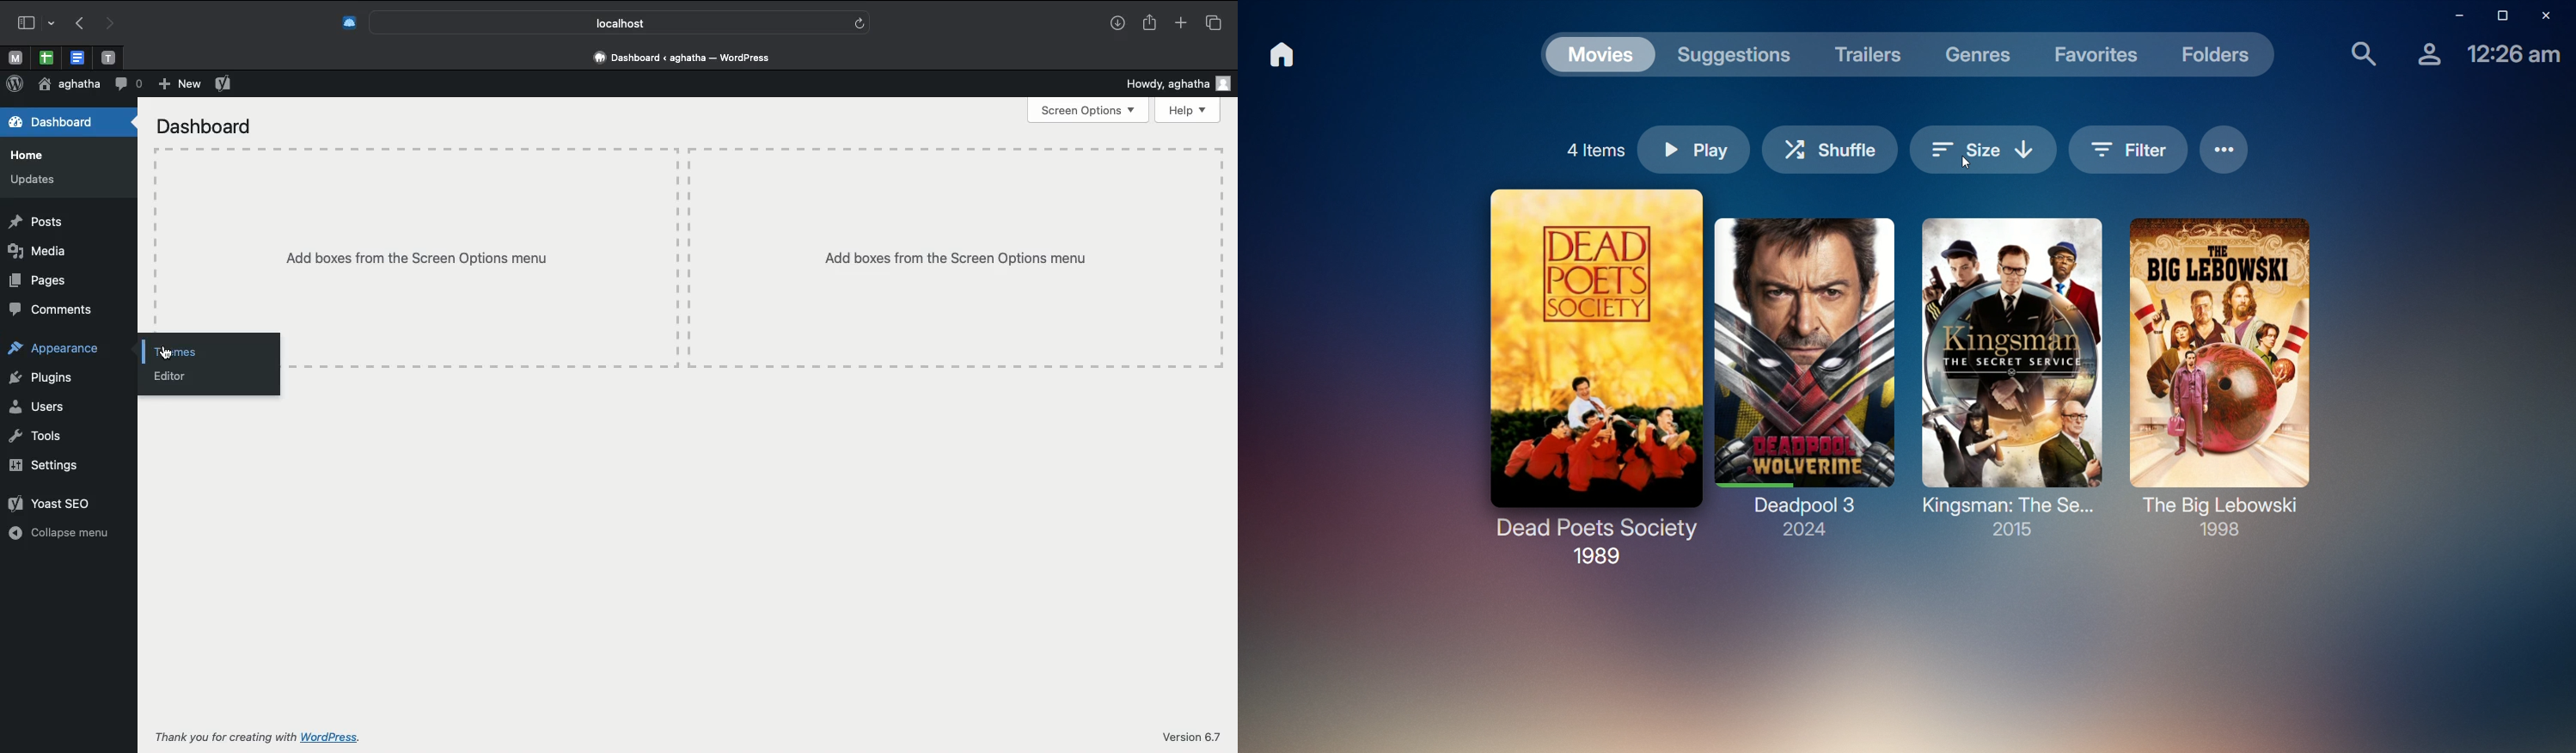 Image resolution: width=2576 pixels, height=756 pixels. What do you see at coordinates (1805, 376) in the screenshot?
I see `Deadpool 3` at bounding box center [1805, 376].